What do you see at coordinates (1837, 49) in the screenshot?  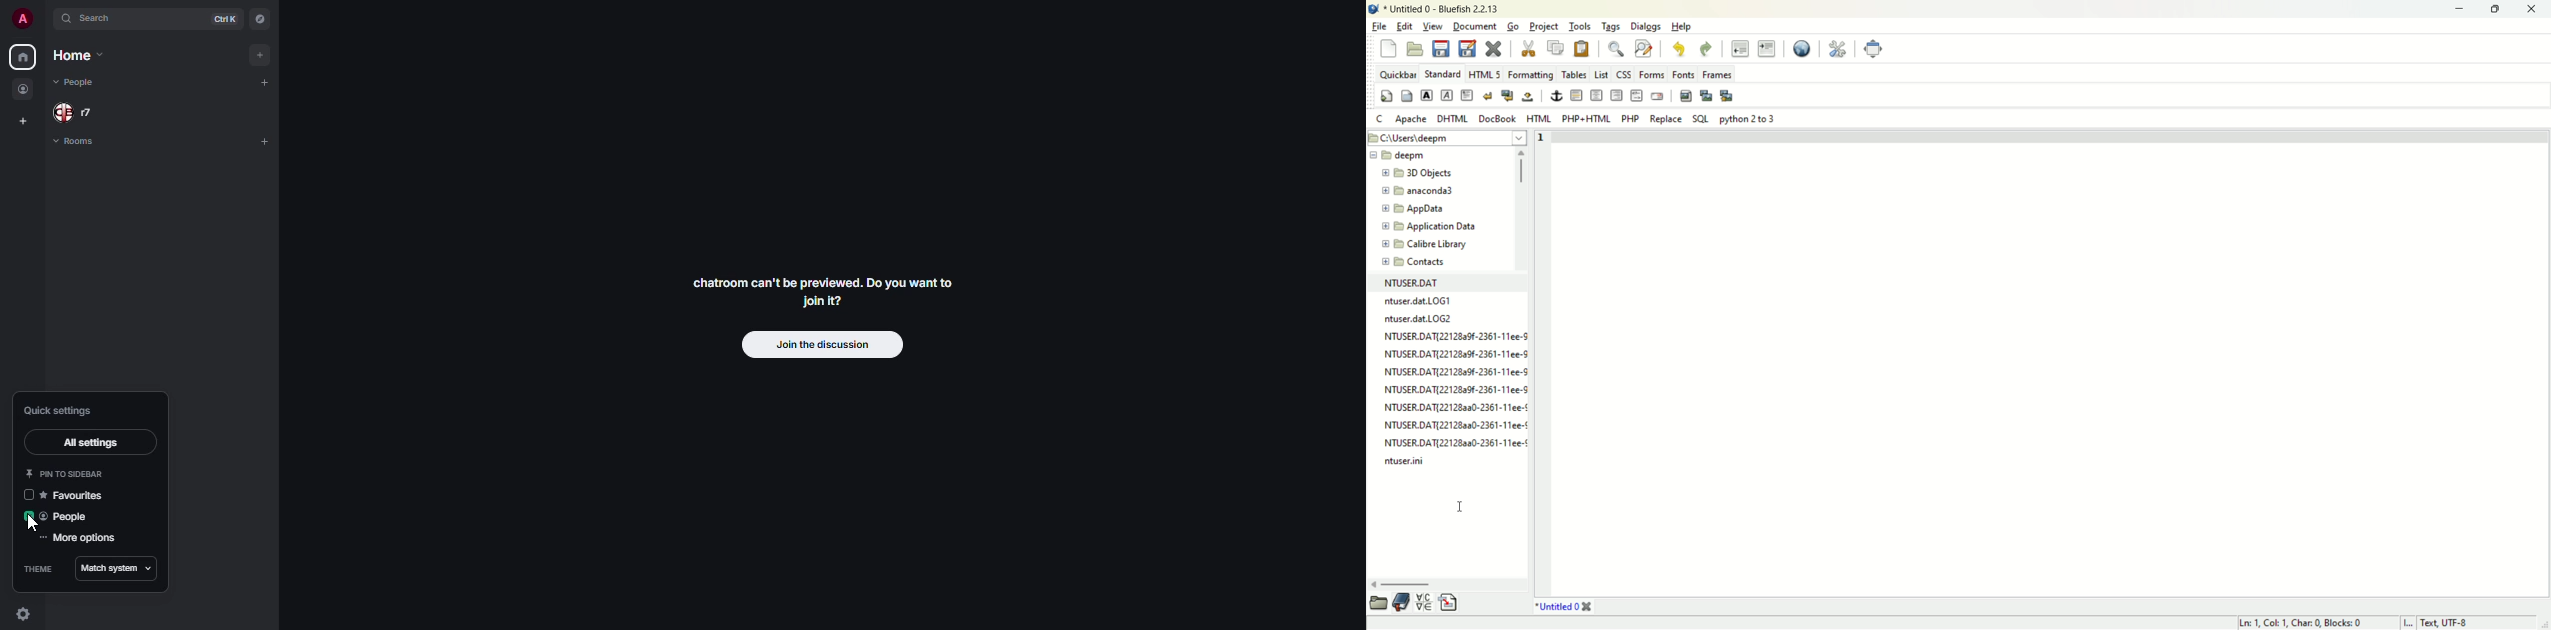 I see `preferences` at bounding box center [1837, 49].